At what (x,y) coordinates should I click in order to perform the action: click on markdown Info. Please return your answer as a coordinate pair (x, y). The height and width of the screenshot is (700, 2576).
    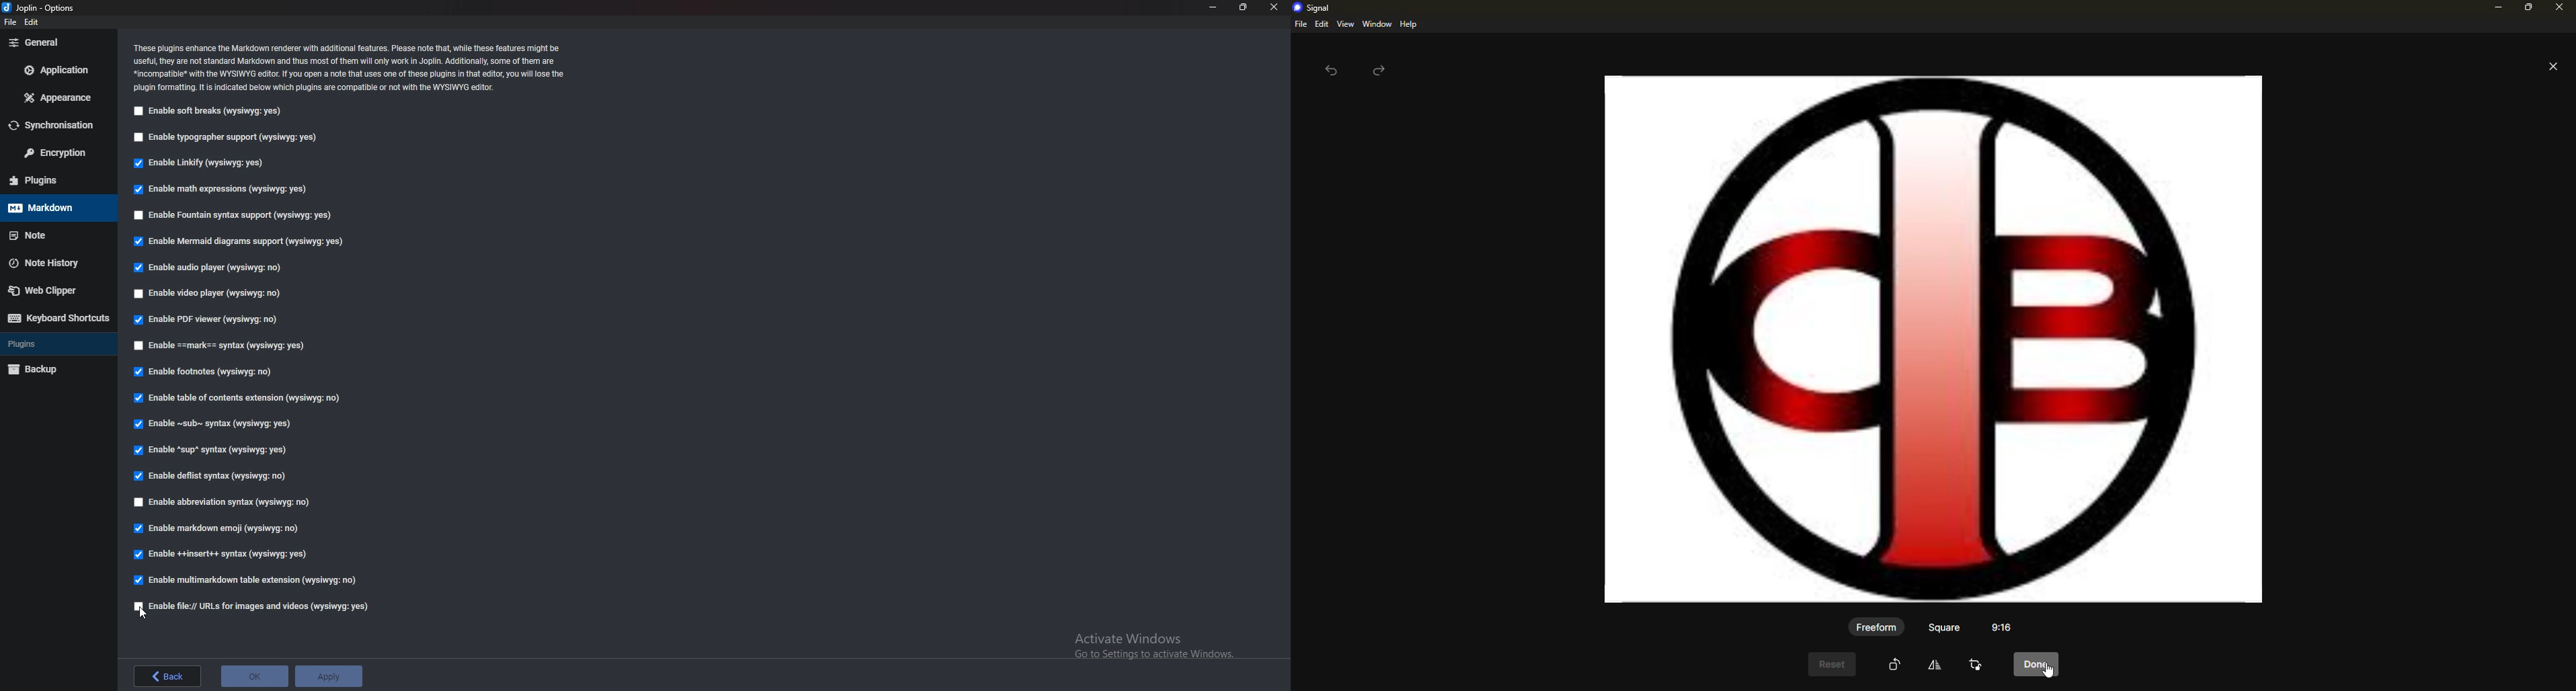
    Looking at the image, I should click on (350, 67).